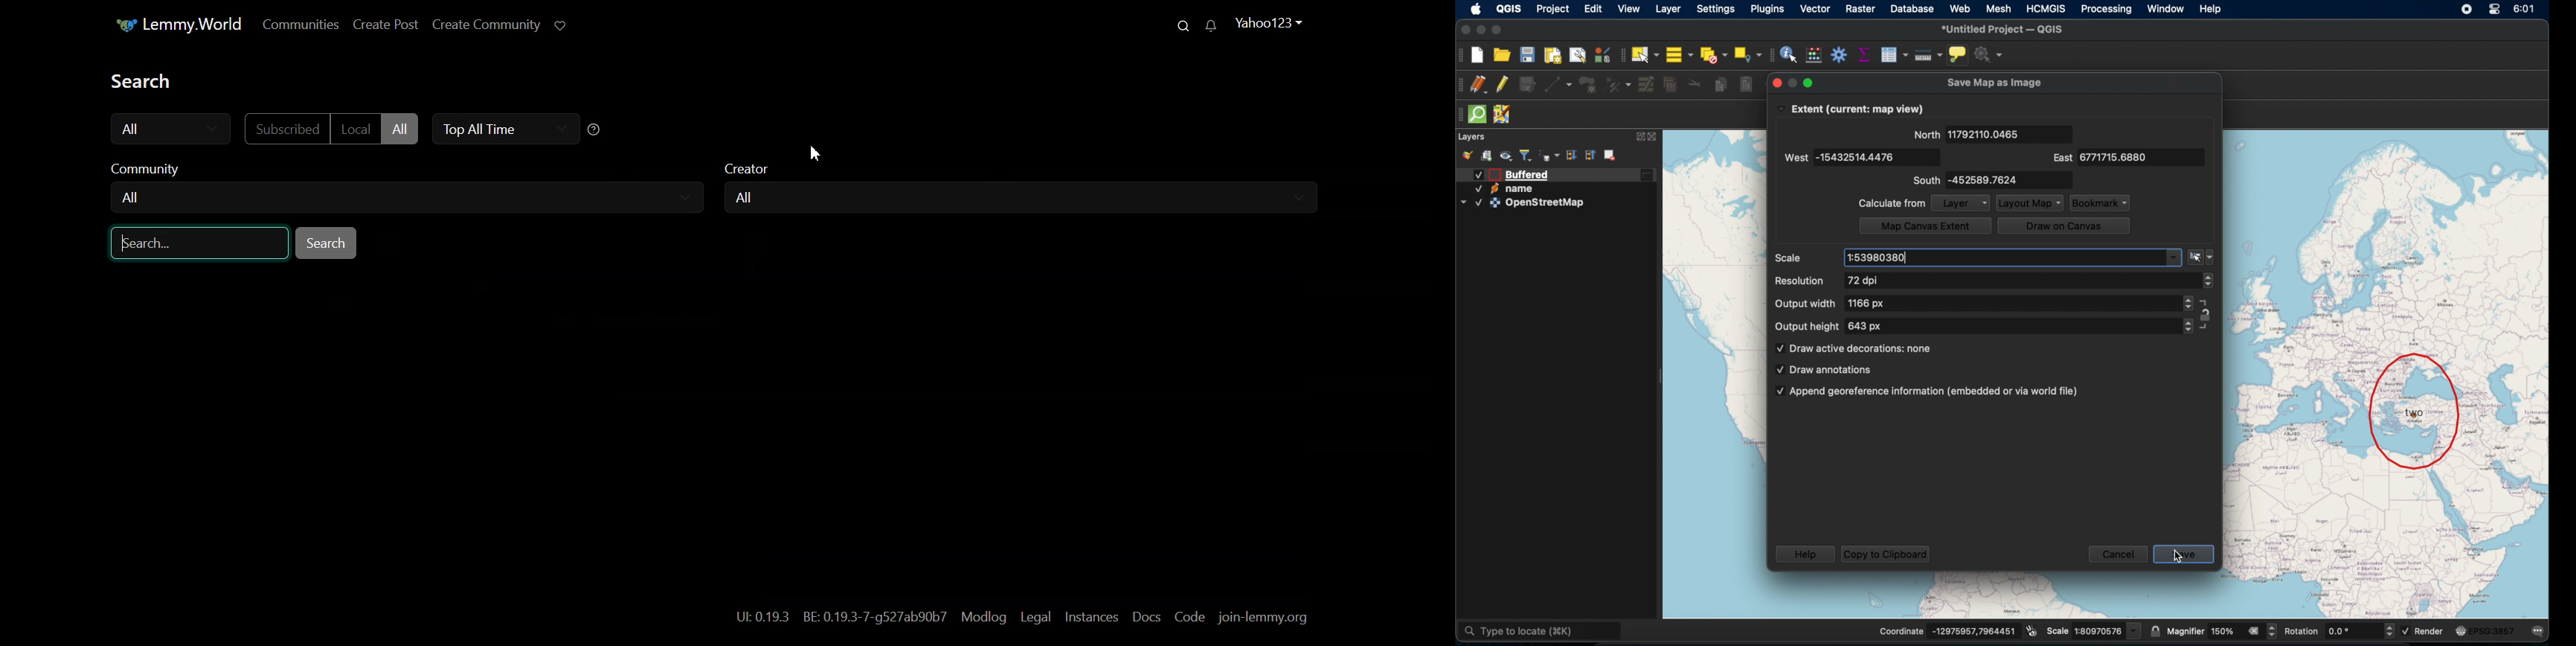  I want to click on delete selected, so click(1672, 84).